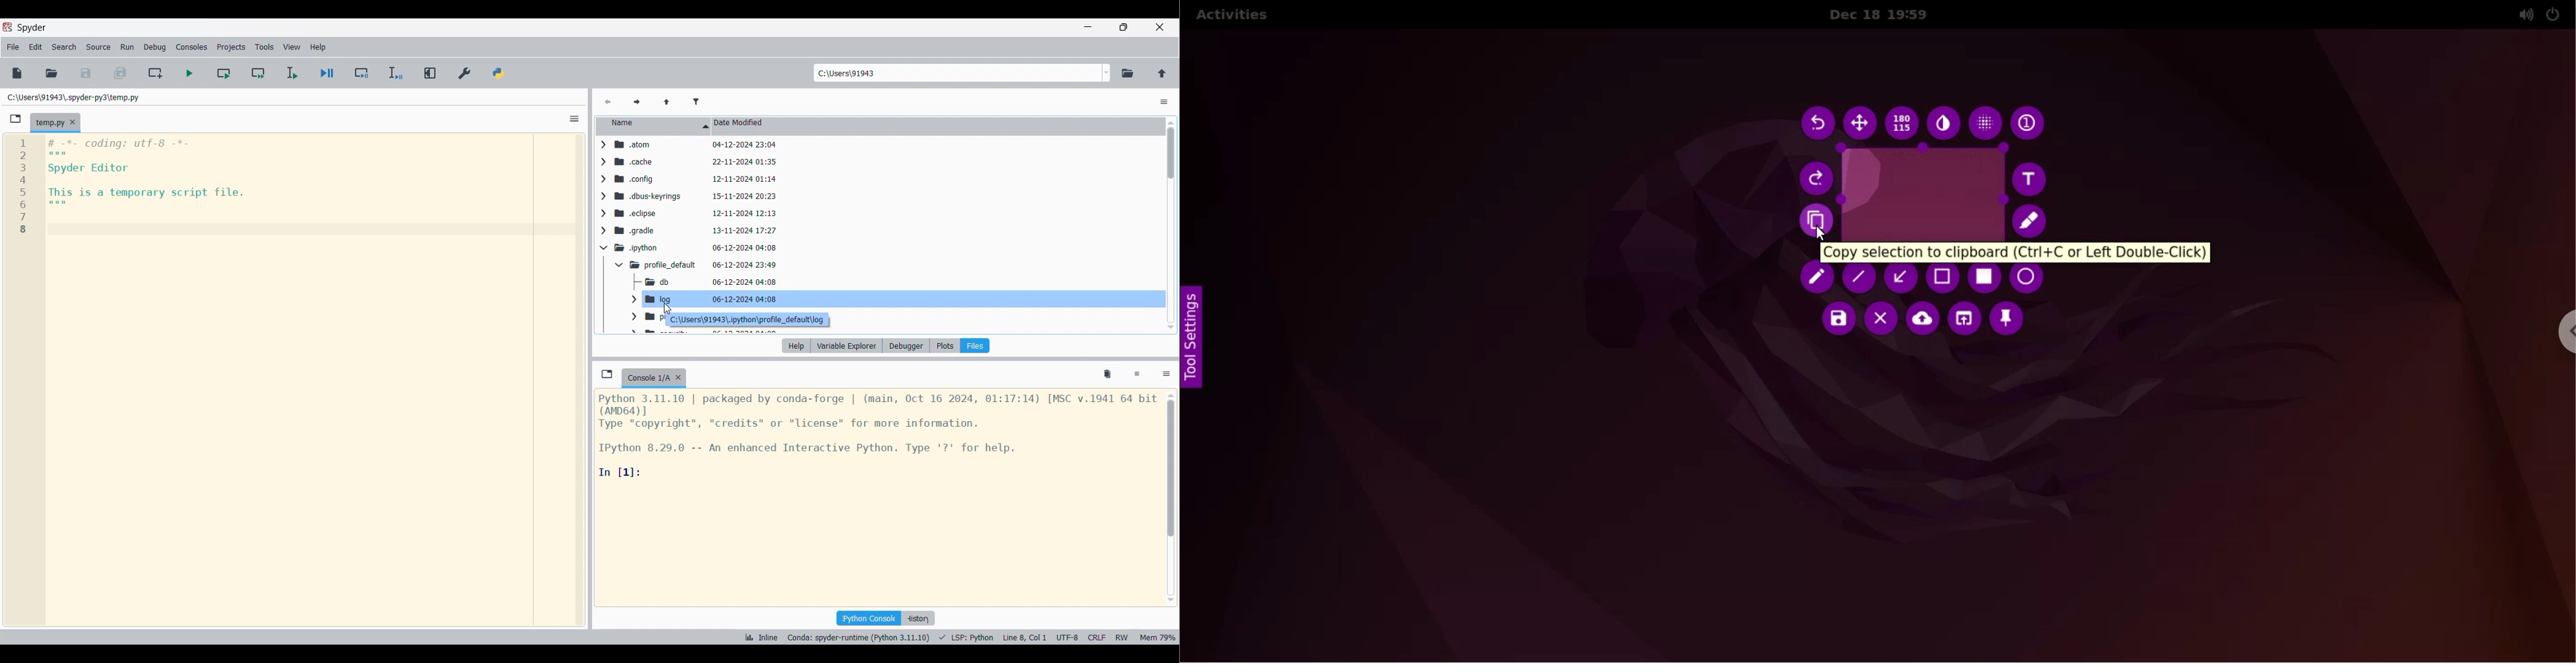 This screenshot has width=2576, height=672. Describe the element at coordinates (49, 123) in the screenshot. I see `Current tab` at that location.